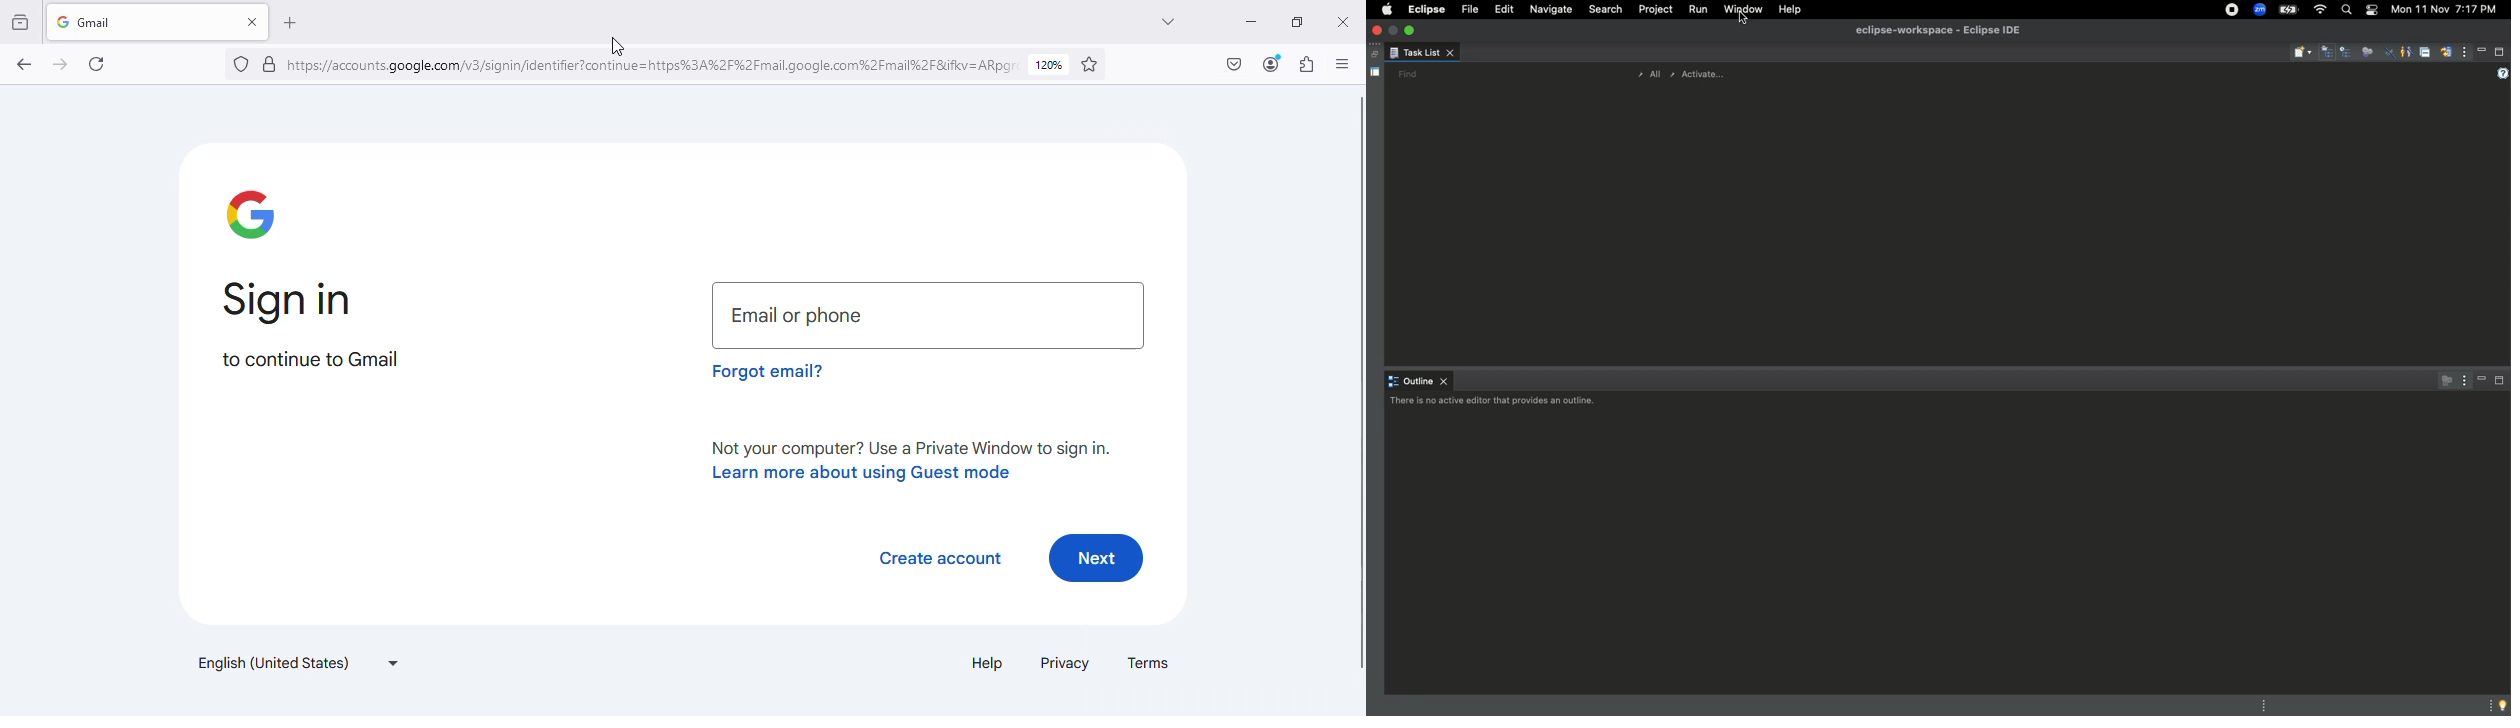 The height and width of the screenshot is (728, 2520). Describe the element at coordinates (2348, 53) in the screenshot. I see `Scheduled` at that location.